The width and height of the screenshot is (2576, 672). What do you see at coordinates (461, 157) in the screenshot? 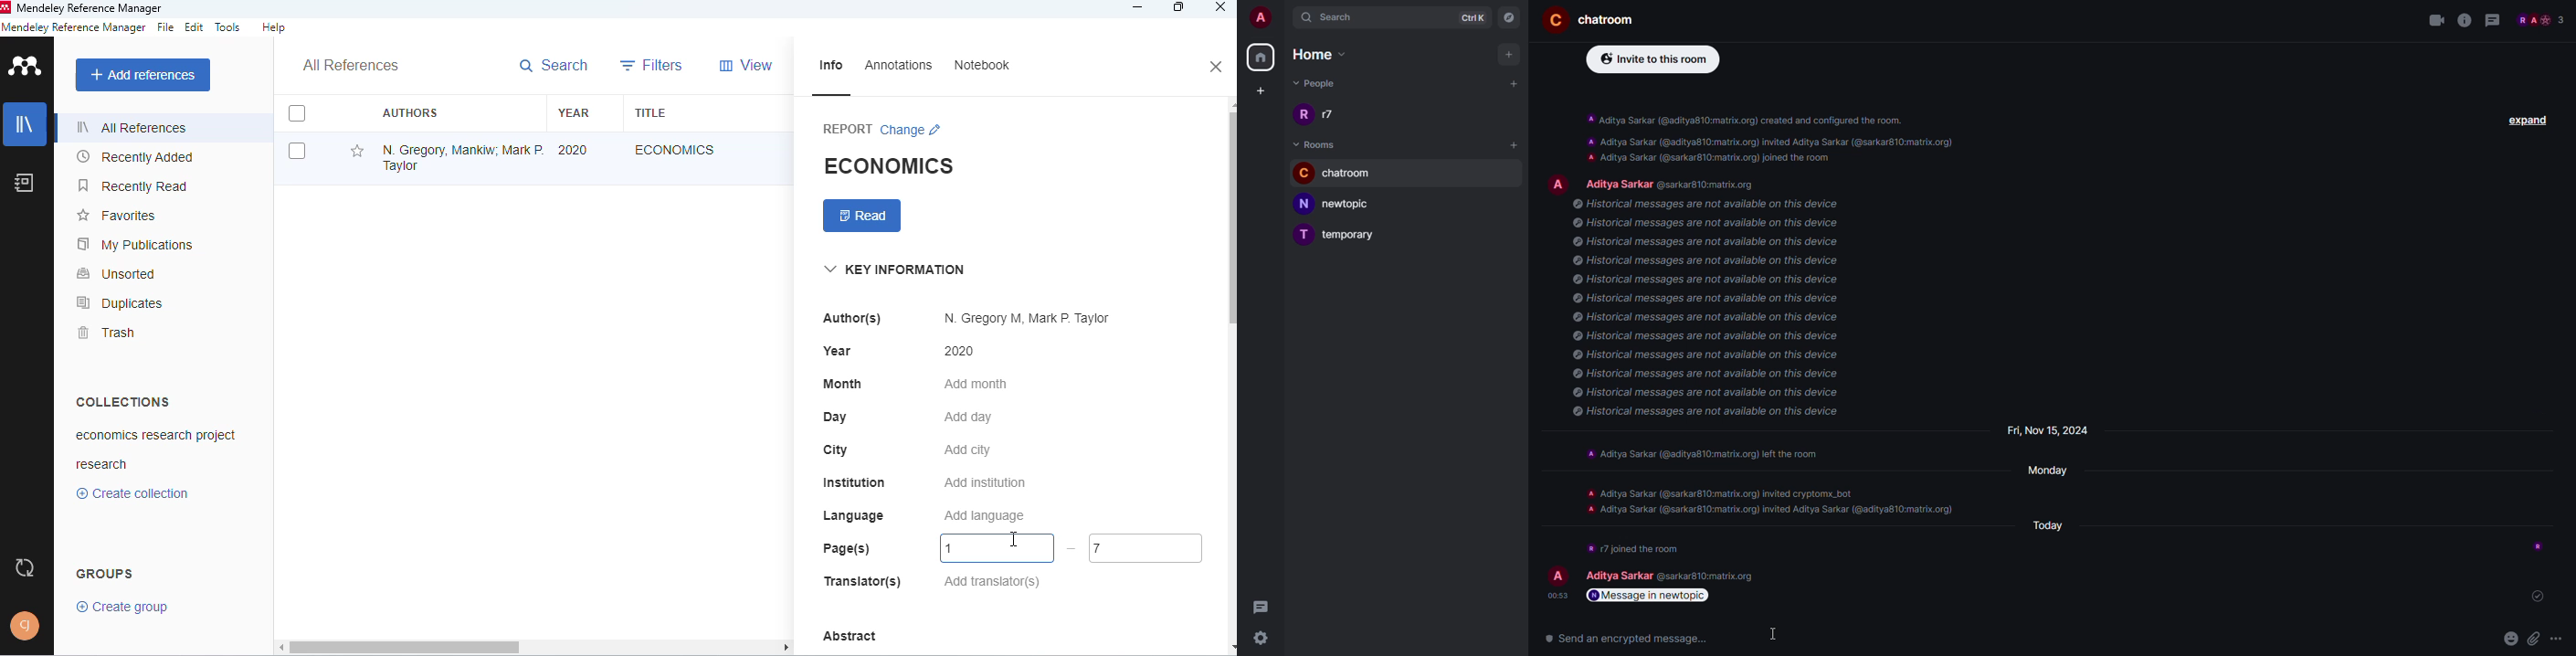
I see `N. Gregory Mankiw, Mark P. Taylor` at bounding box center [461, 157].